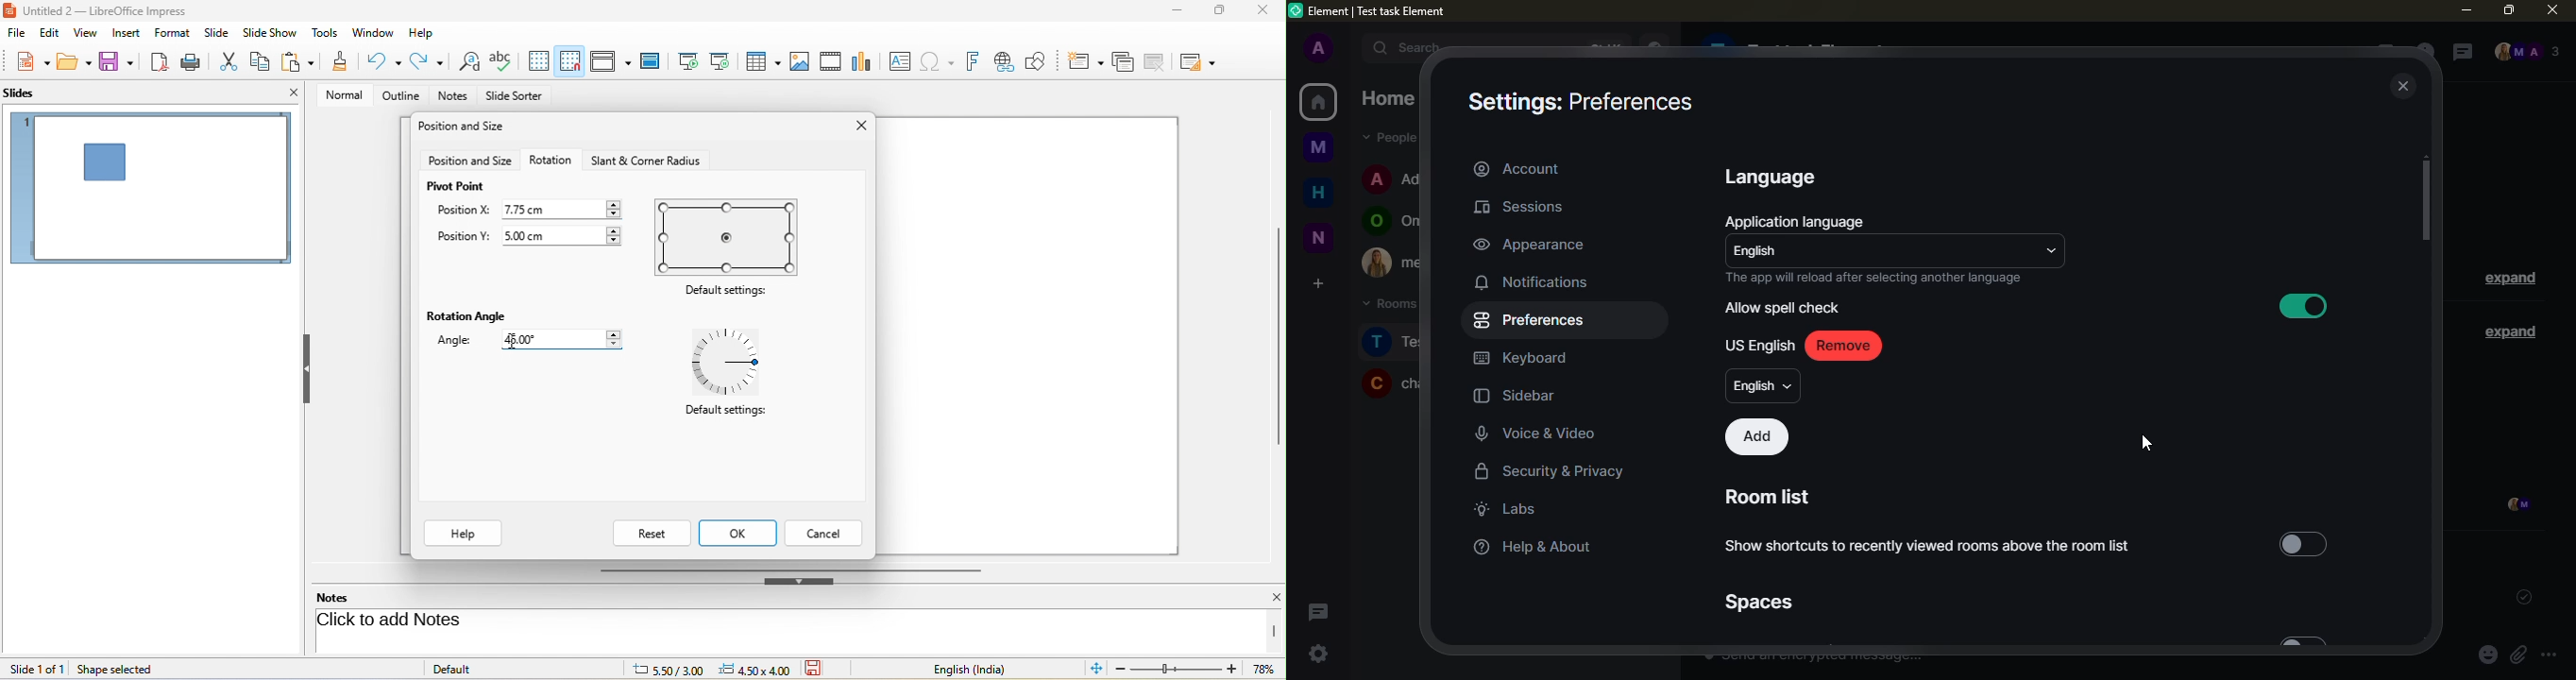  Describe the element at coordinates (539, 61) in the screenshot. I see `display grid` at that location.